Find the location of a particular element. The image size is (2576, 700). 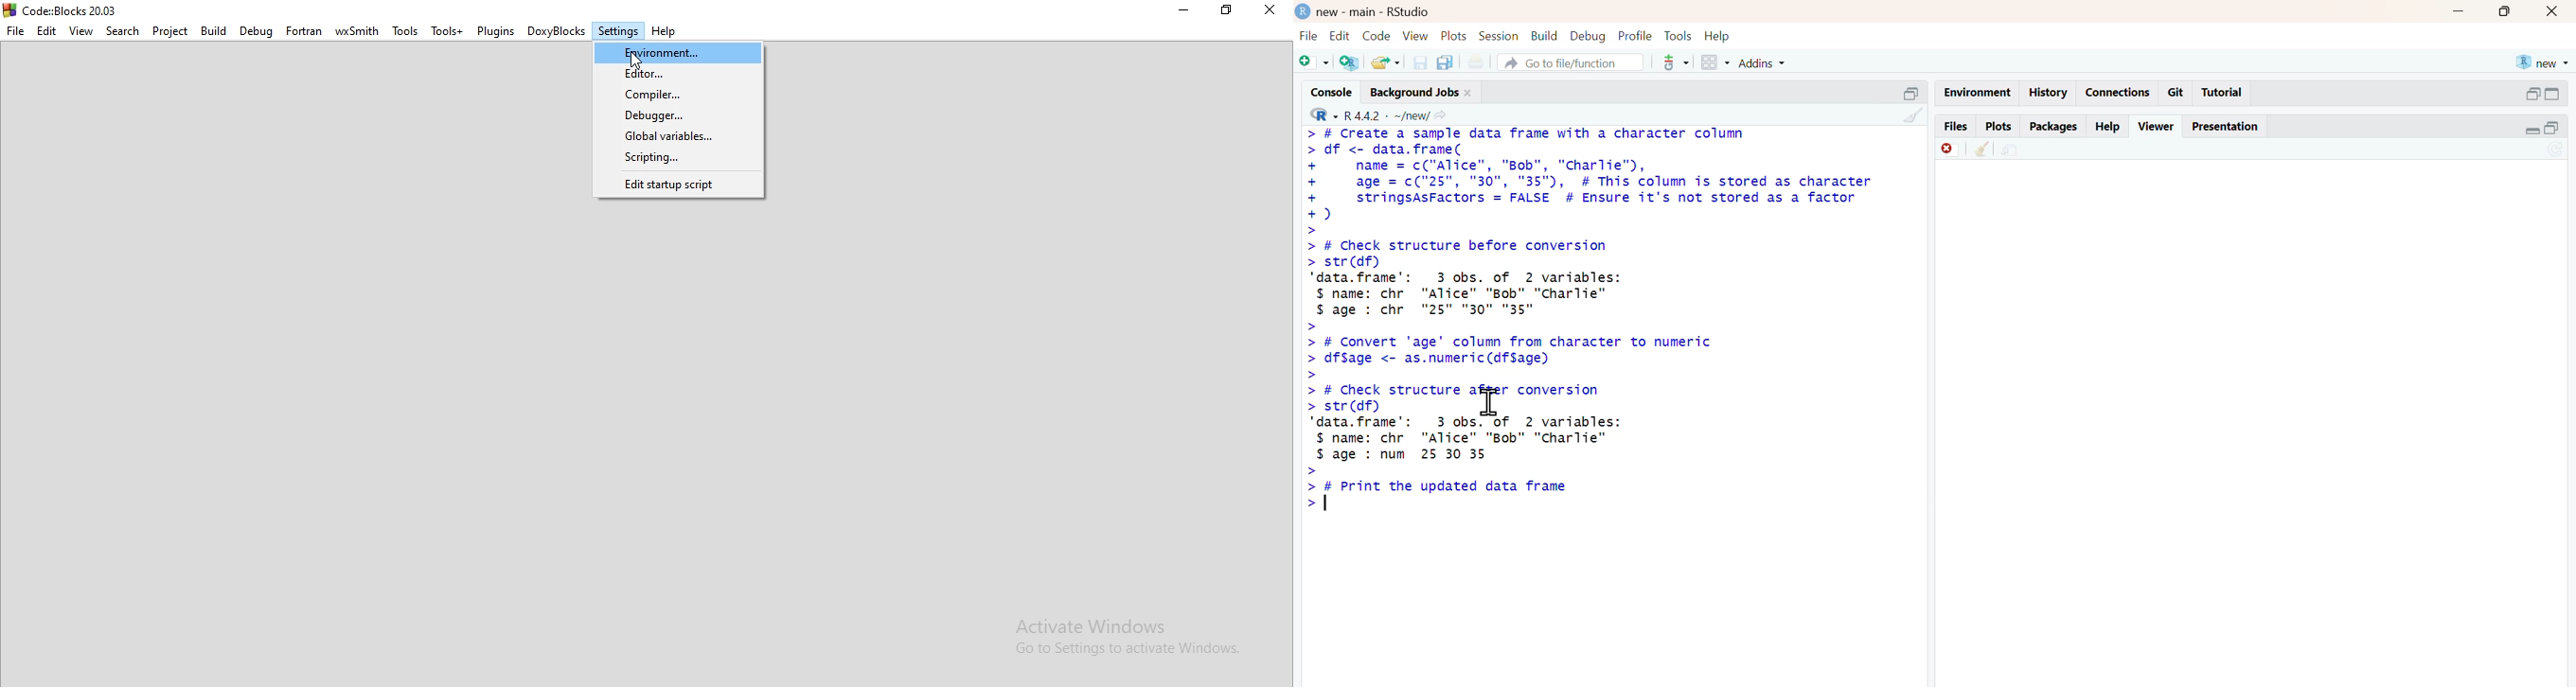

presentation is located at coordinates (2224, 126).